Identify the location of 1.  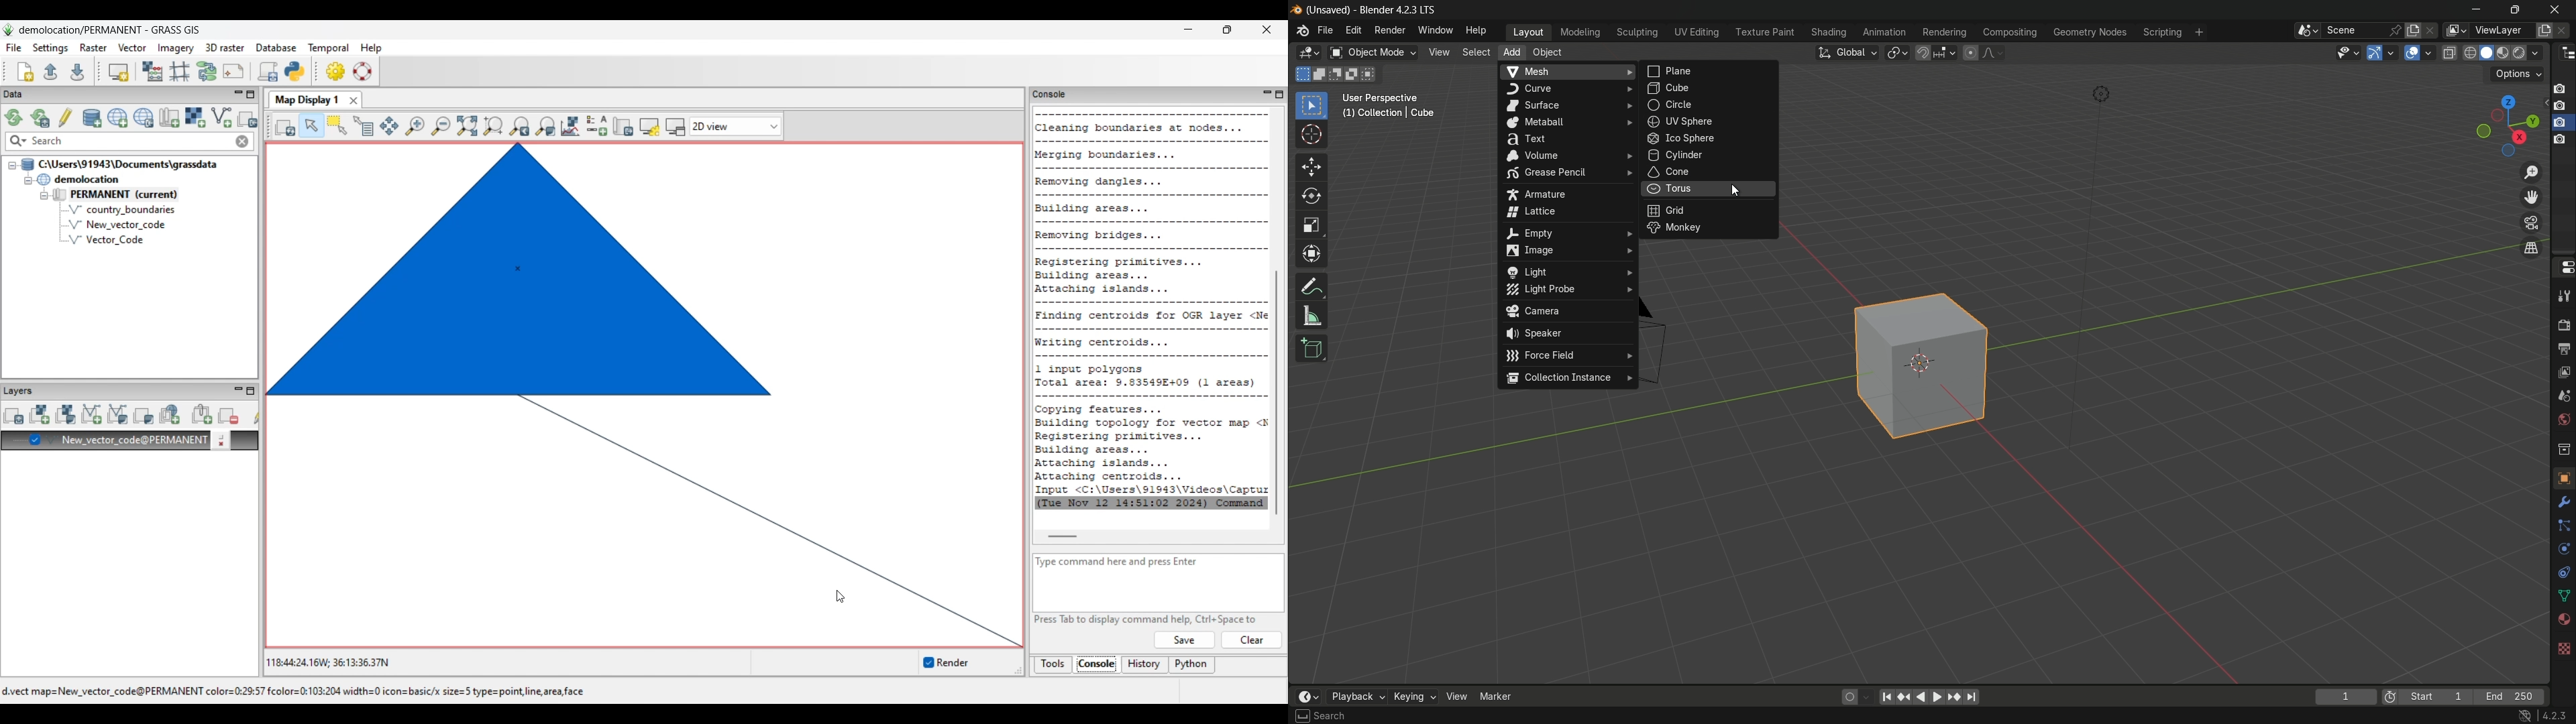
(2345, 698).